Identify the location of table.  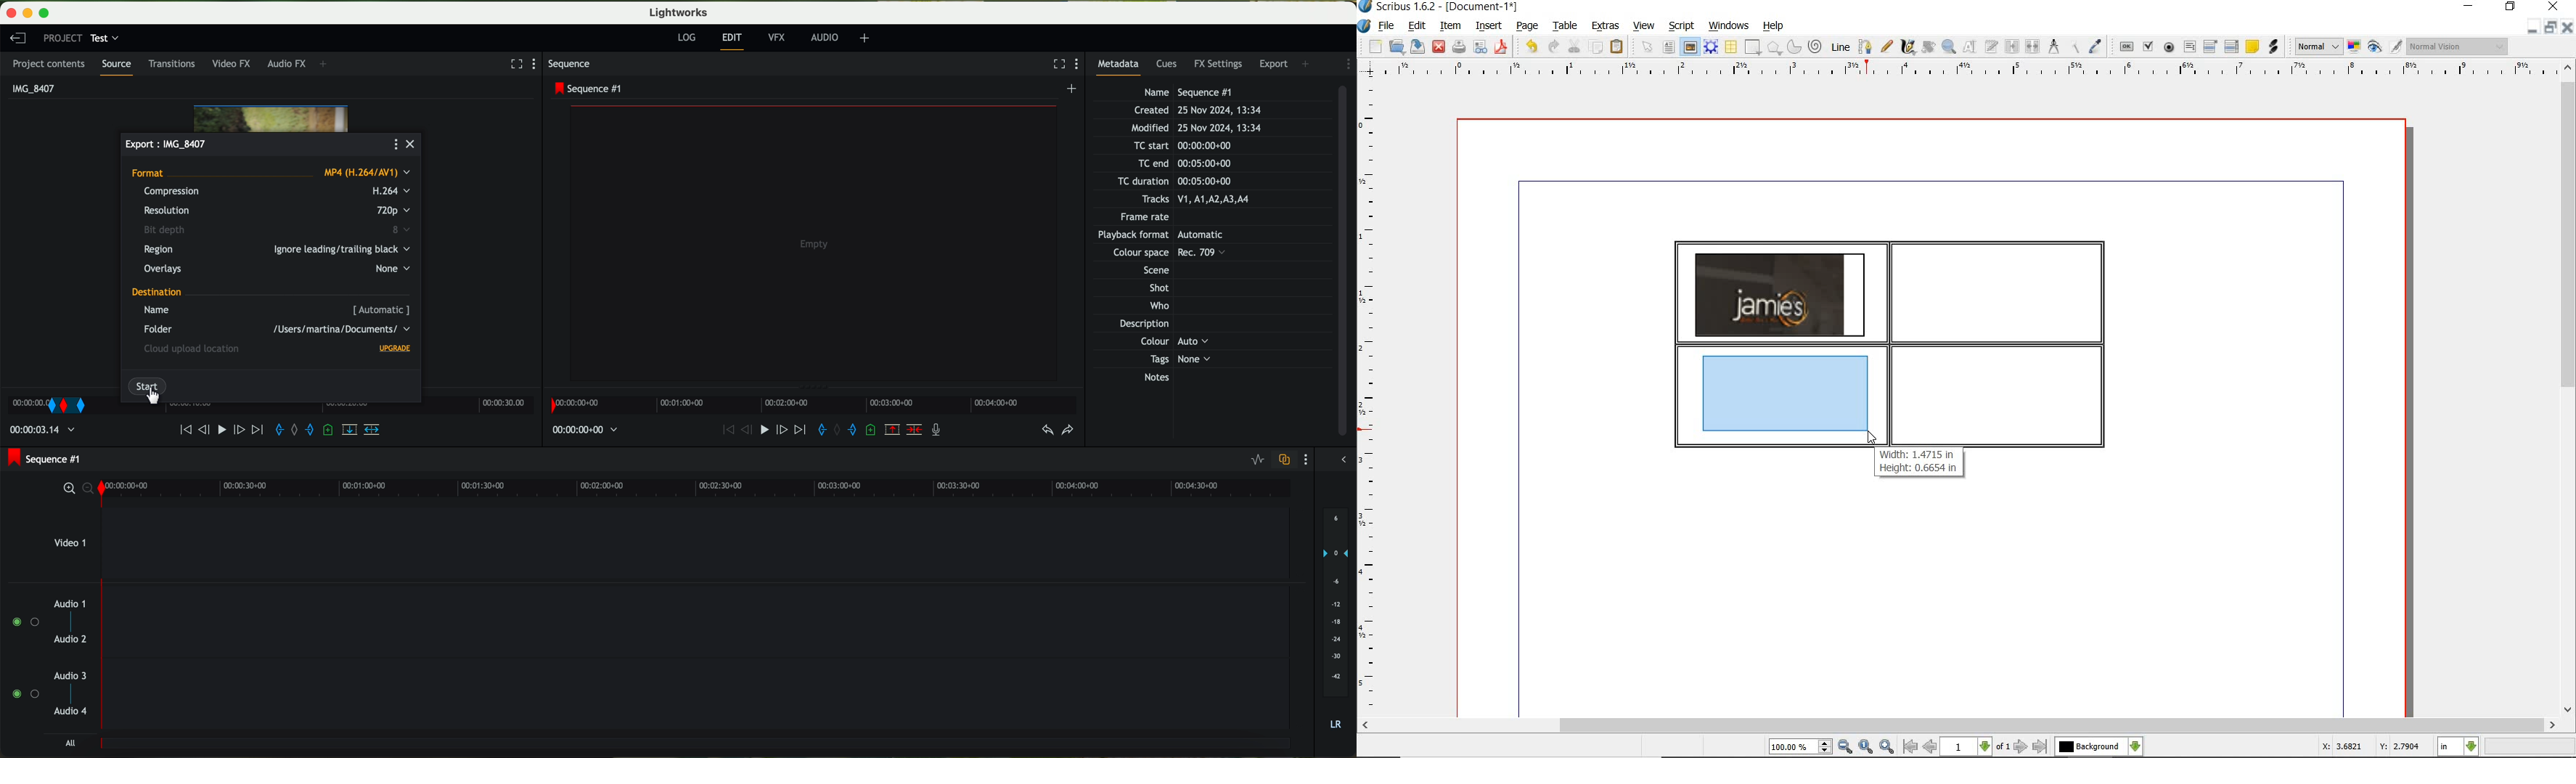
(1732, 48).